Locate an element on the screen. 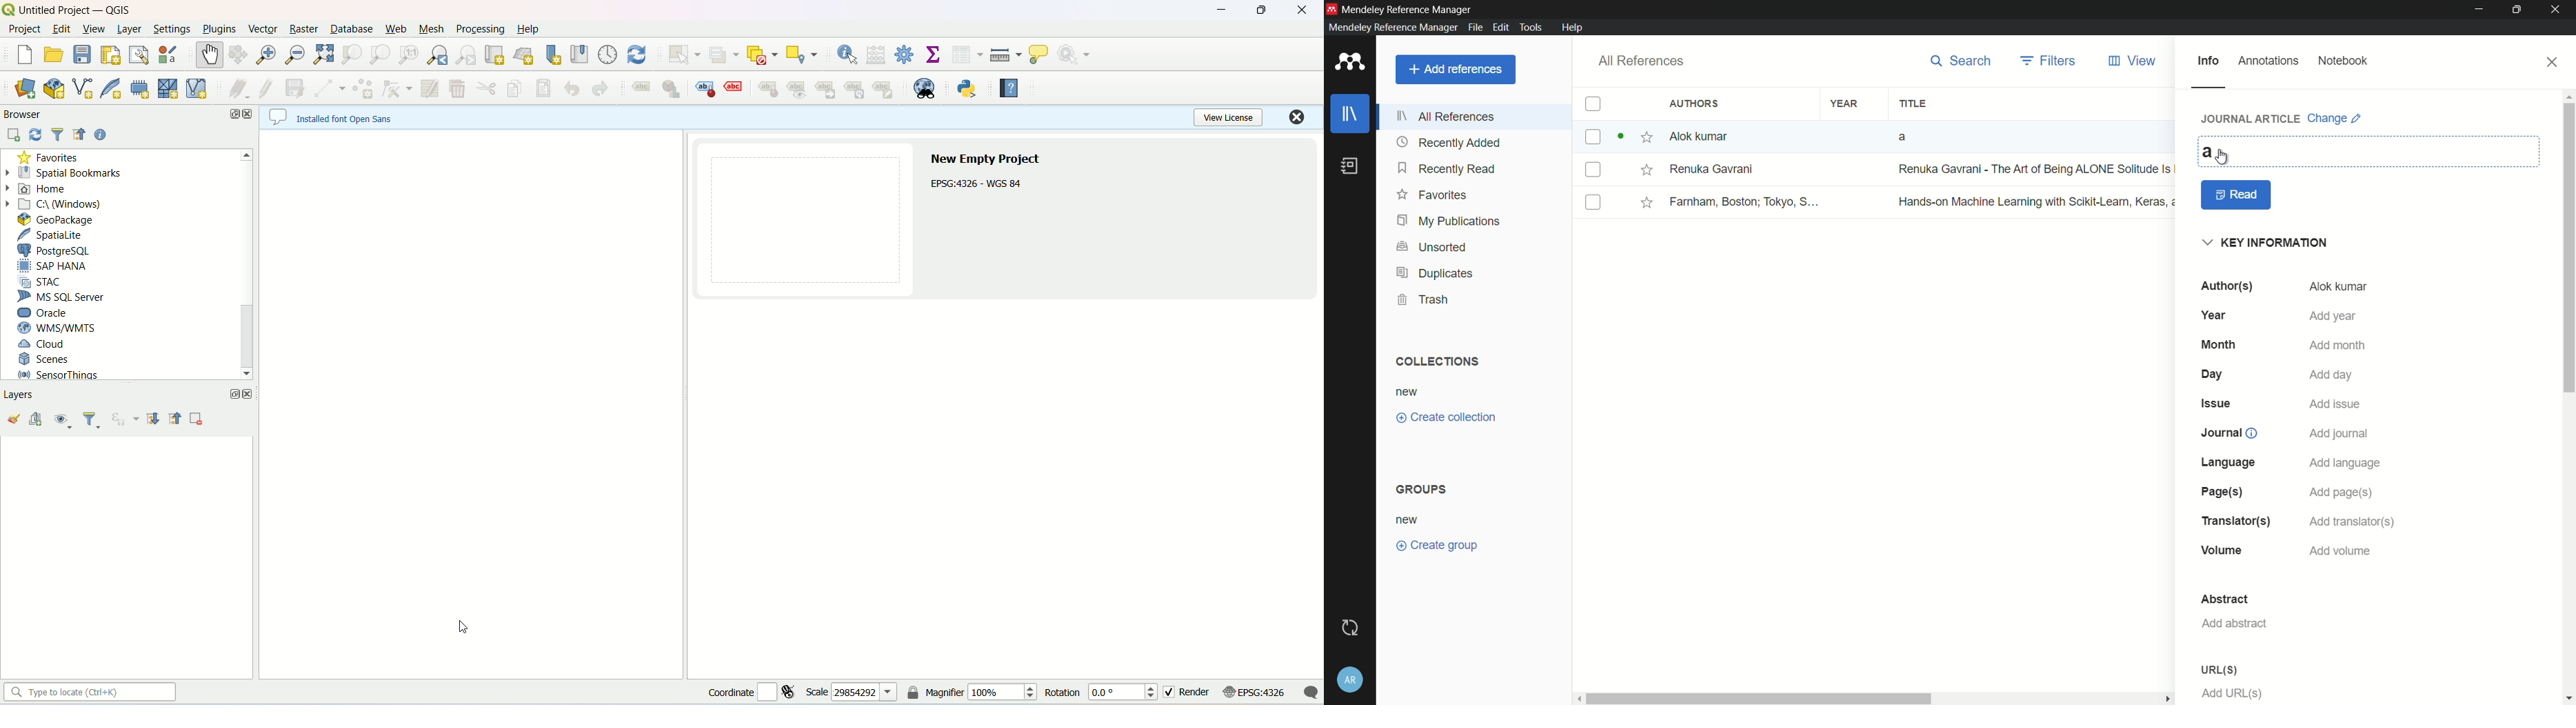 This screenshot has width=2576, height=728. edit menu is located at coordinates (1499, 27).